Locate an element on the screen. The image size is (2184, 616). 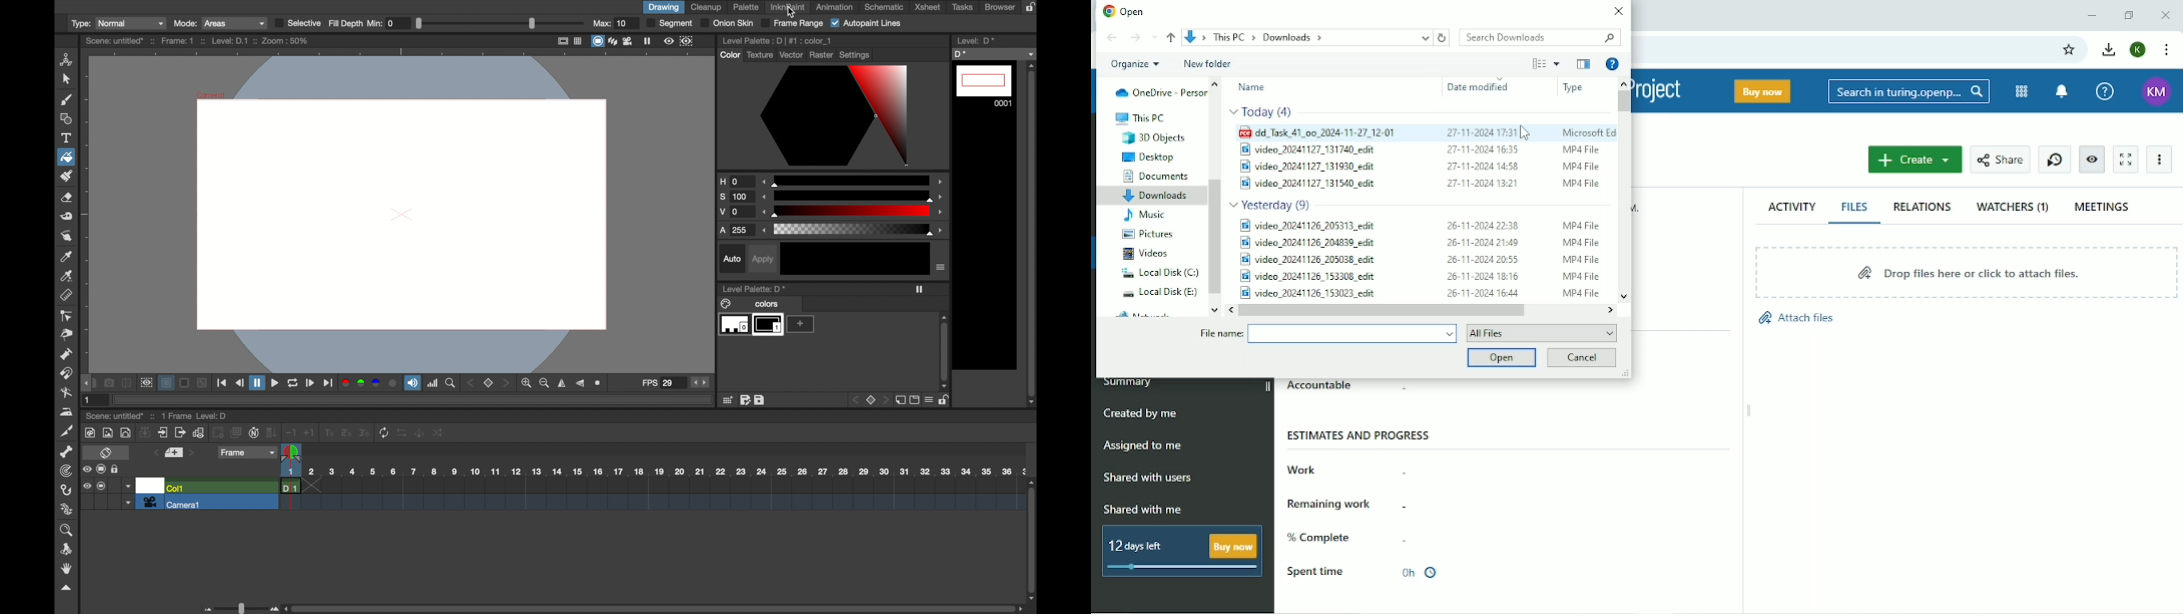
zoom is located at coordinates (65, 530).